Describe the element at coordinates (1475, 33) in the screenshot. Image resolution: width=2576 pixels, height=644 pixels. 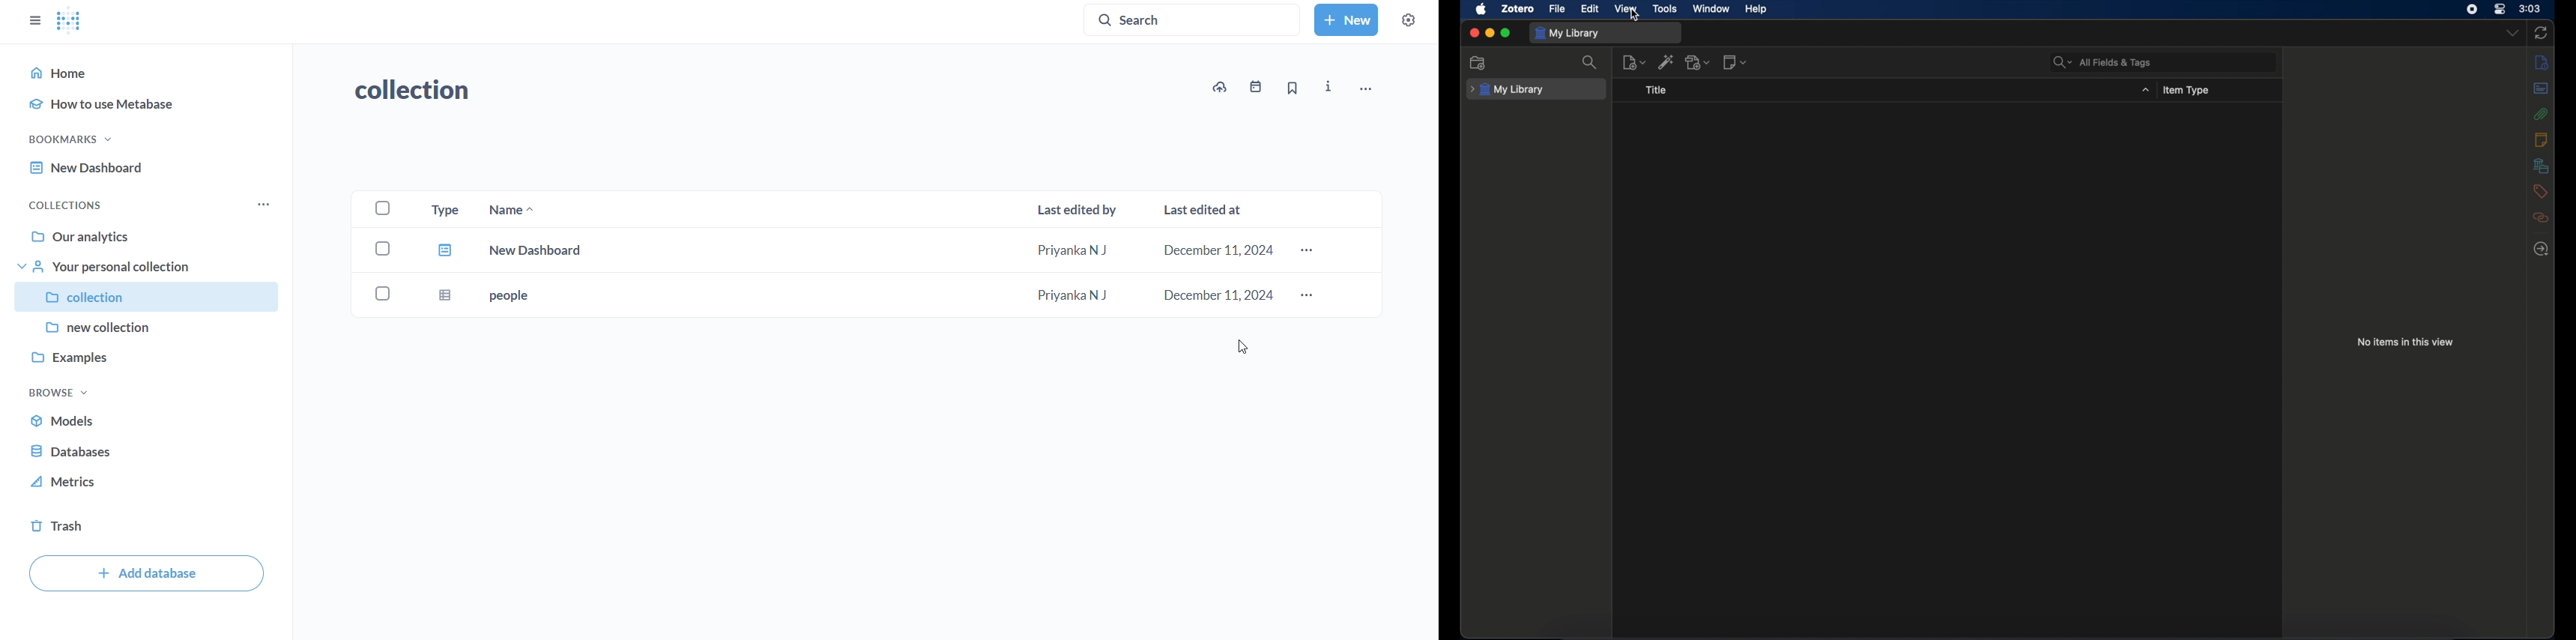
I see `close` at that location.